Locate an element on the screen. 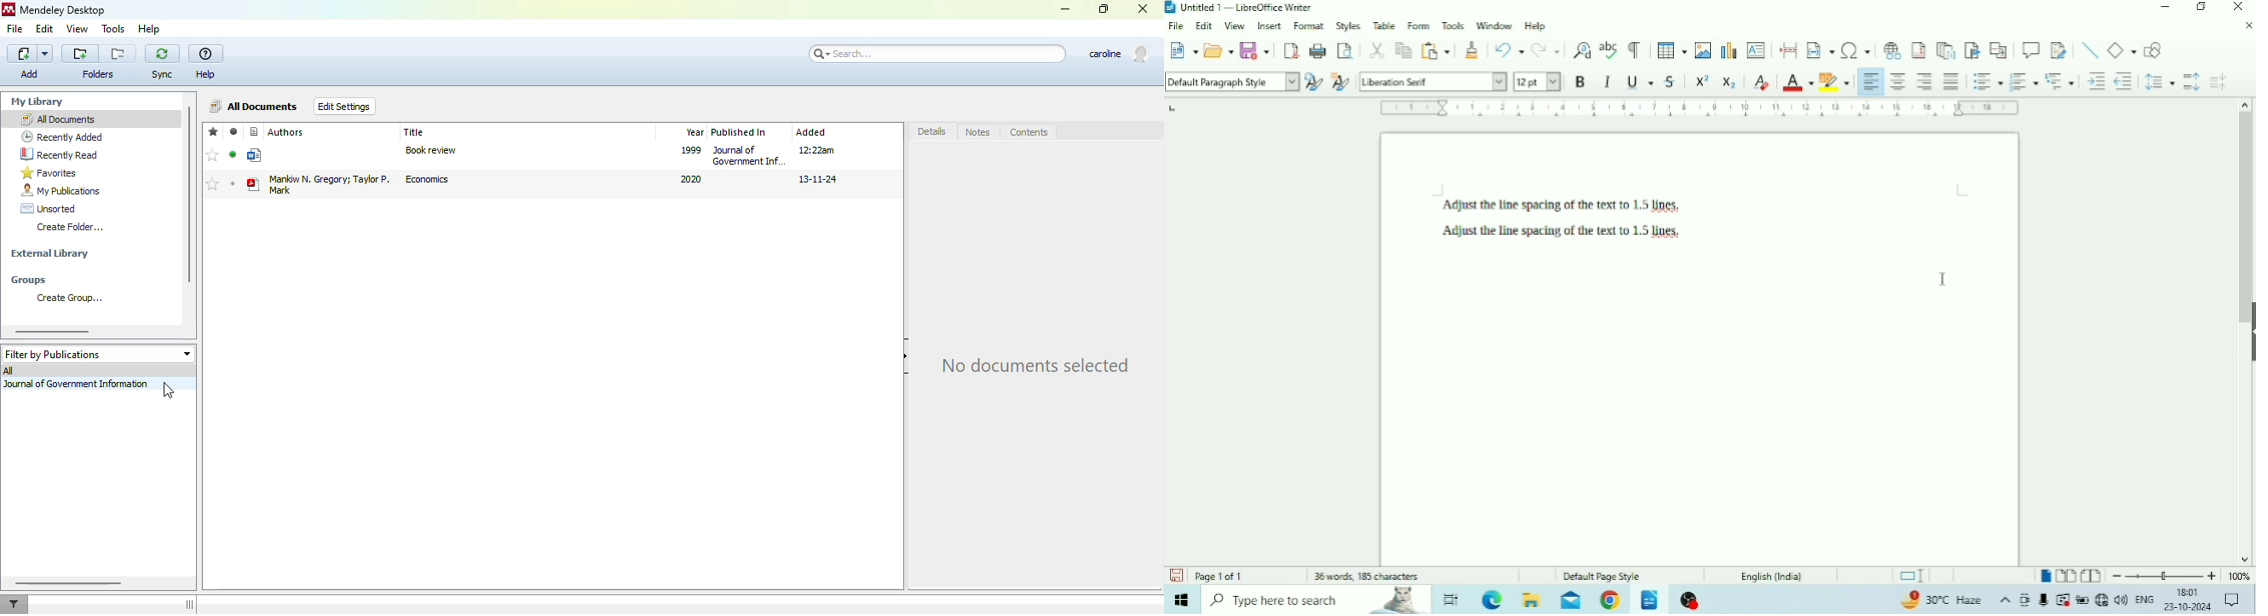  Insert Text Box is located at coordinates (1757, 50).